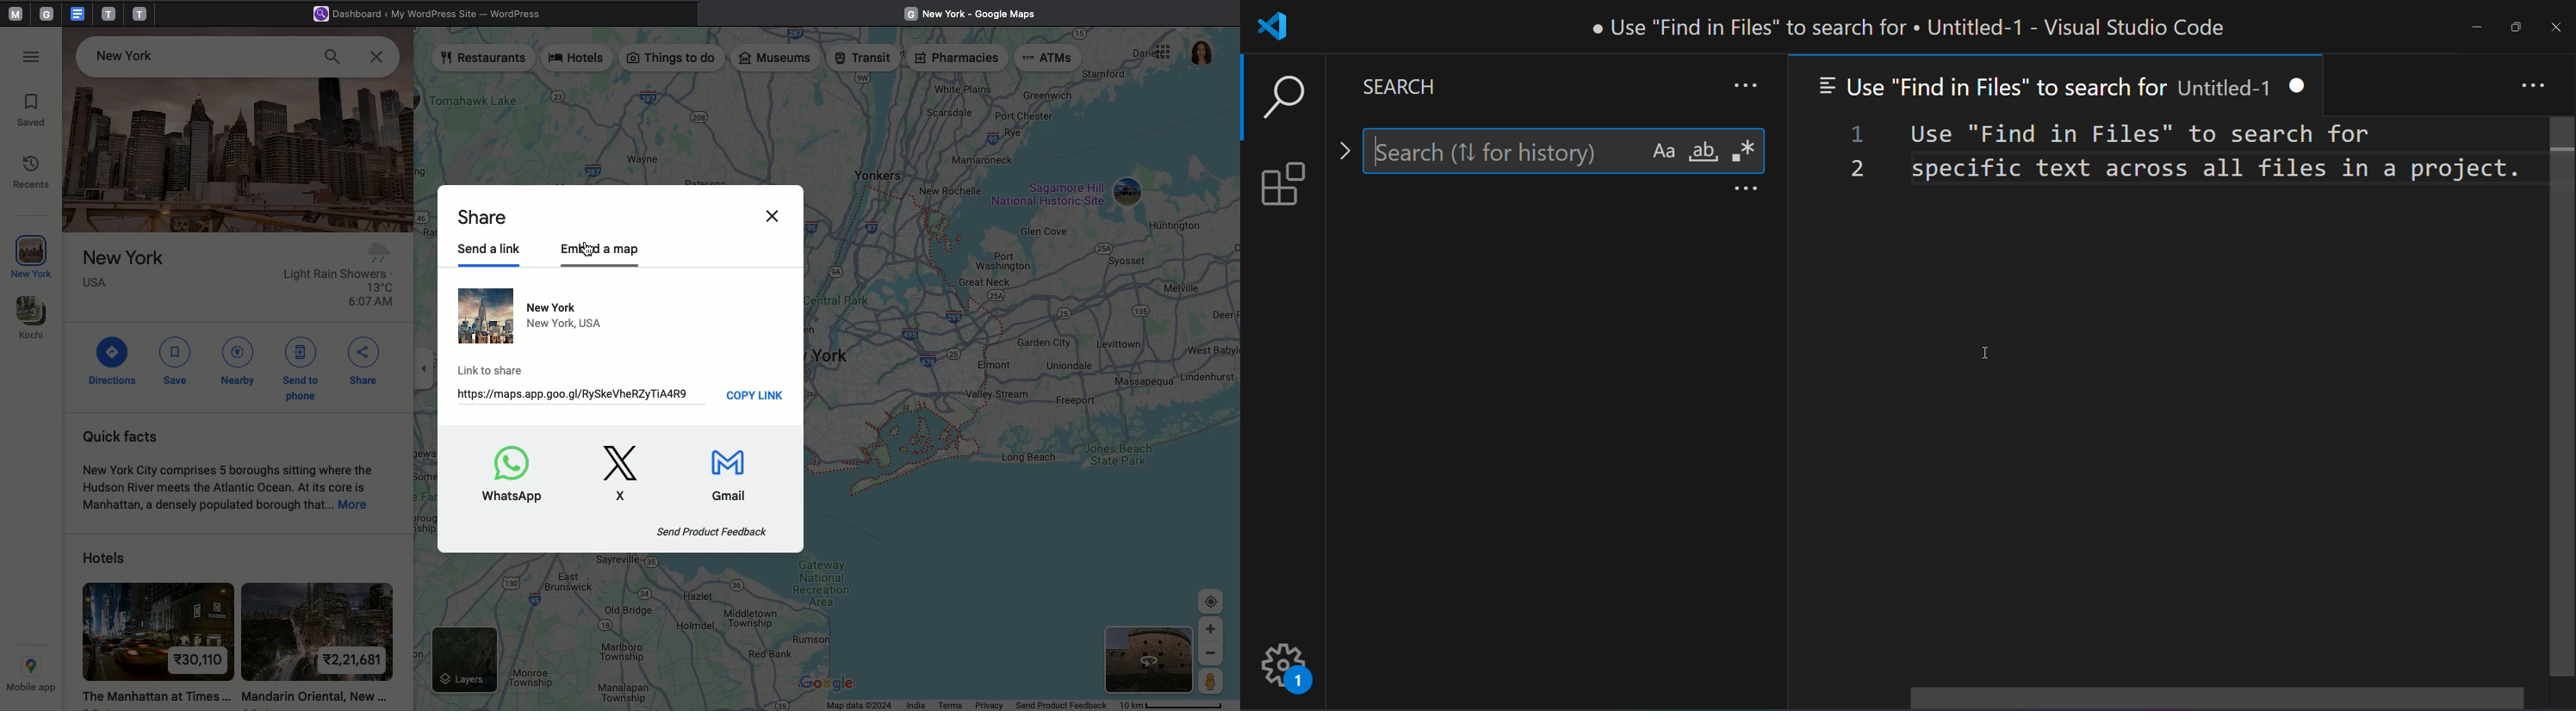 The width and height of the screenshot is (2576, 728). I want to click on Whatsapp, so click(515, 475).